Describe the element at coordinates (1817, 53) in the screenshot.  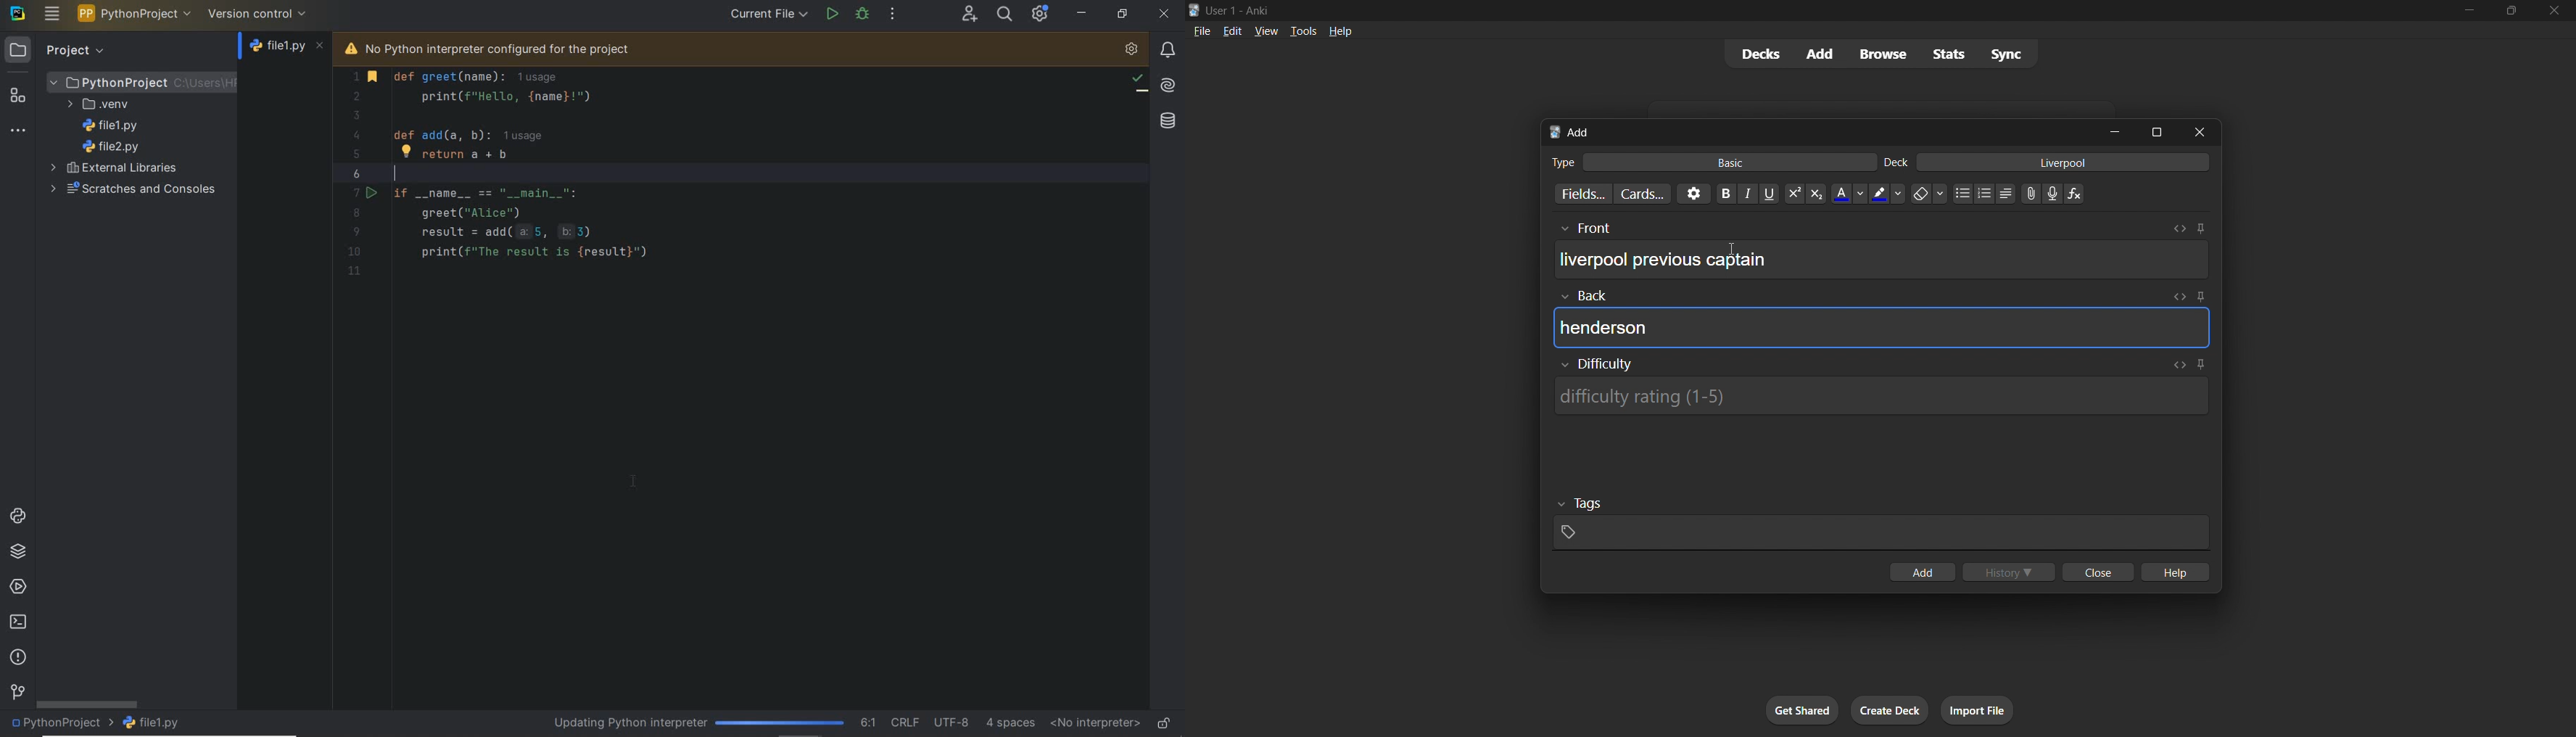
I see `add` at that location.